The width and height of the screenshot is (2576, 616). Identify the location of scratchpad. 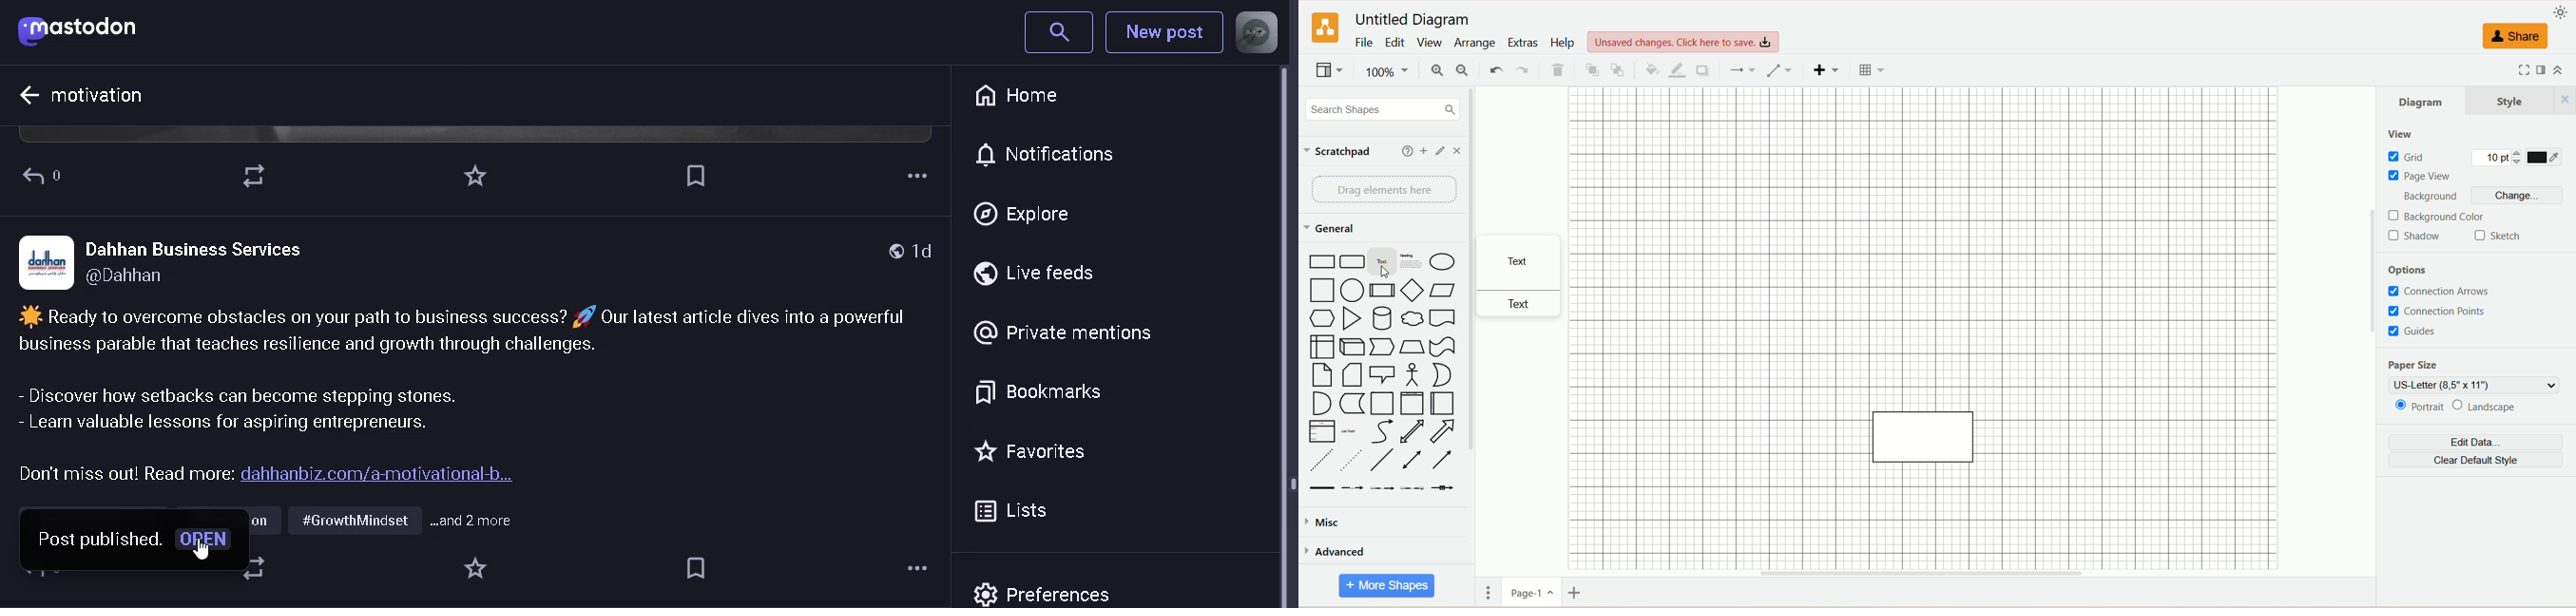
(1344, 150).